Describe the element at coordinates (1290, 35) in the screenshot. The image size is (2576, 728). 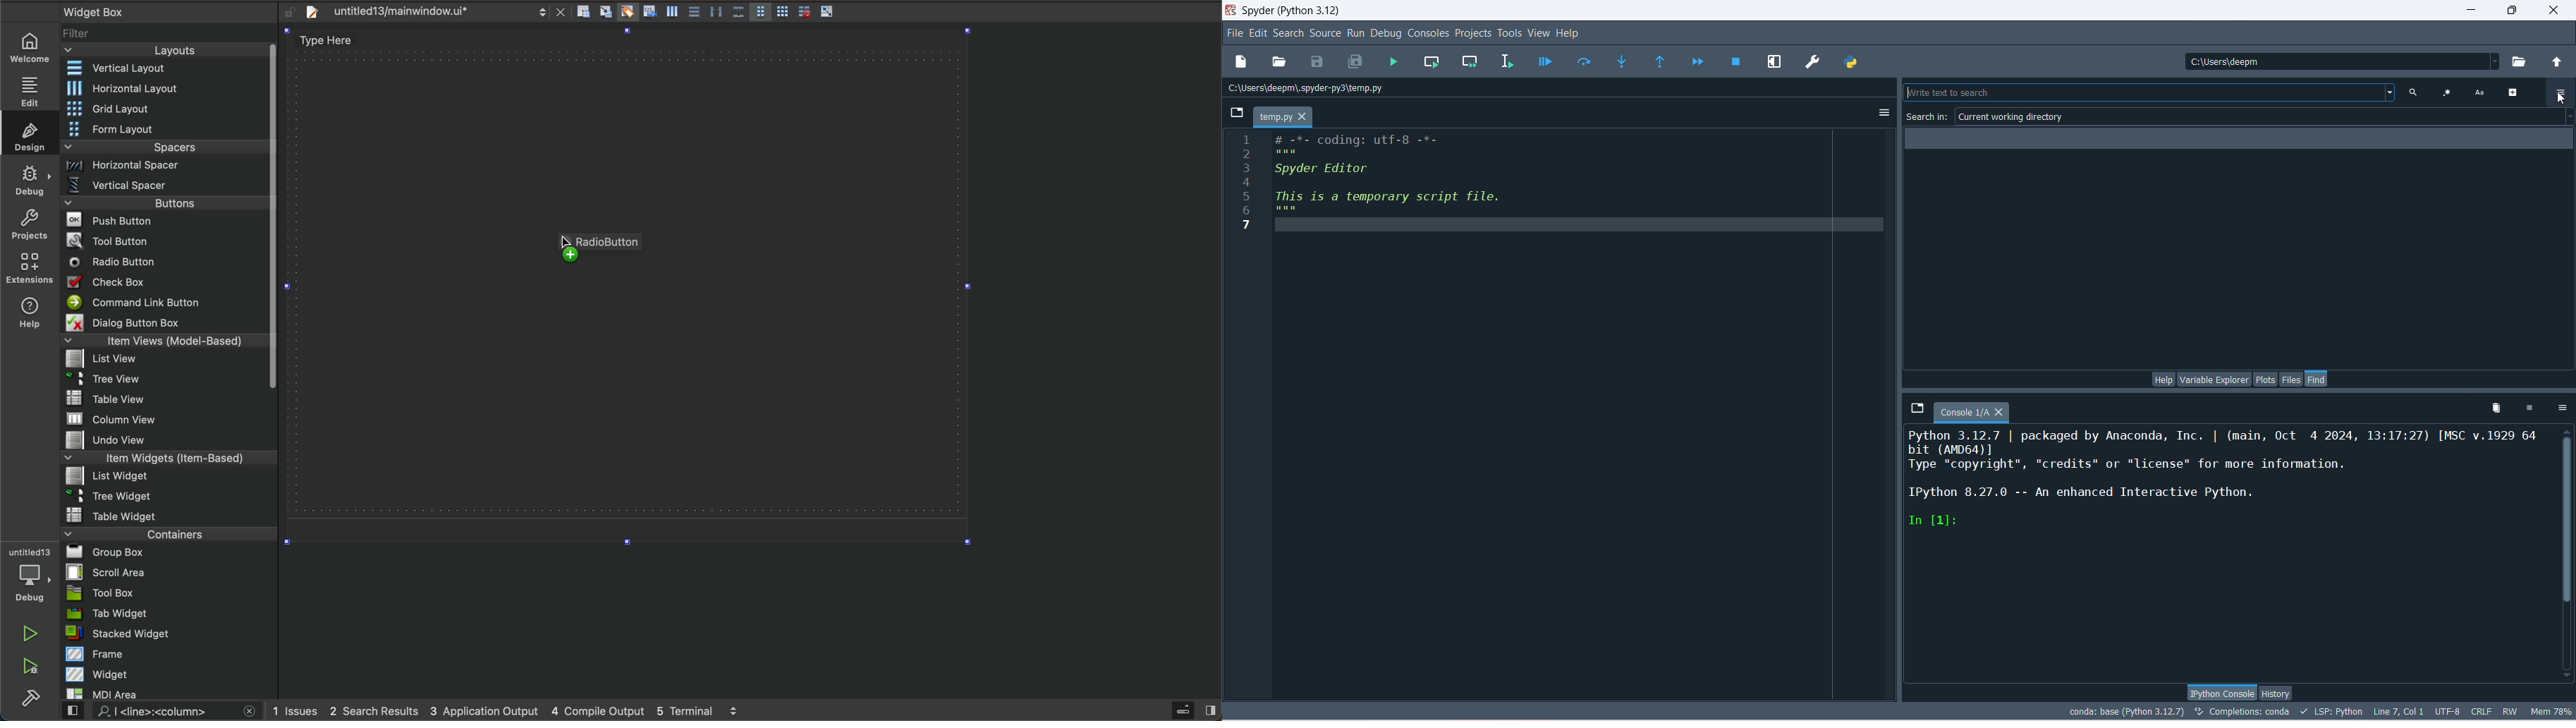
I see `search` at that location.